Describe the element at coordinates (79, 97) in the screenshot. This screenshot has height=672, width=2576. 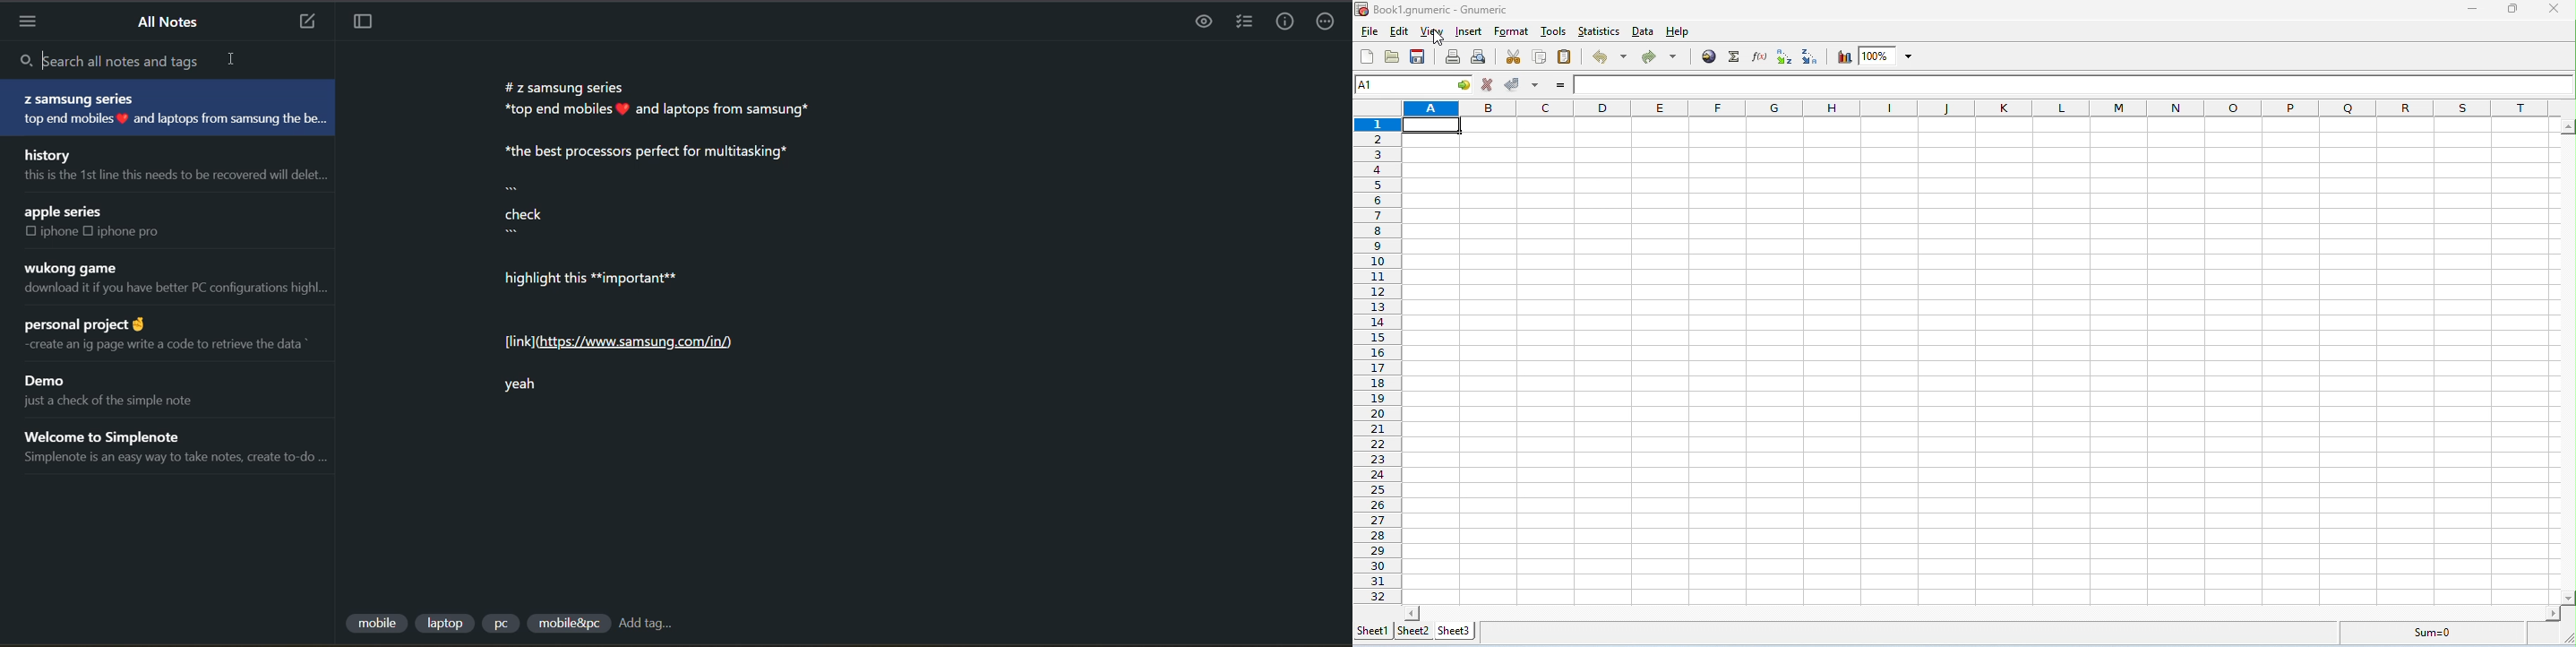
I see `Z samsung series` at that location.